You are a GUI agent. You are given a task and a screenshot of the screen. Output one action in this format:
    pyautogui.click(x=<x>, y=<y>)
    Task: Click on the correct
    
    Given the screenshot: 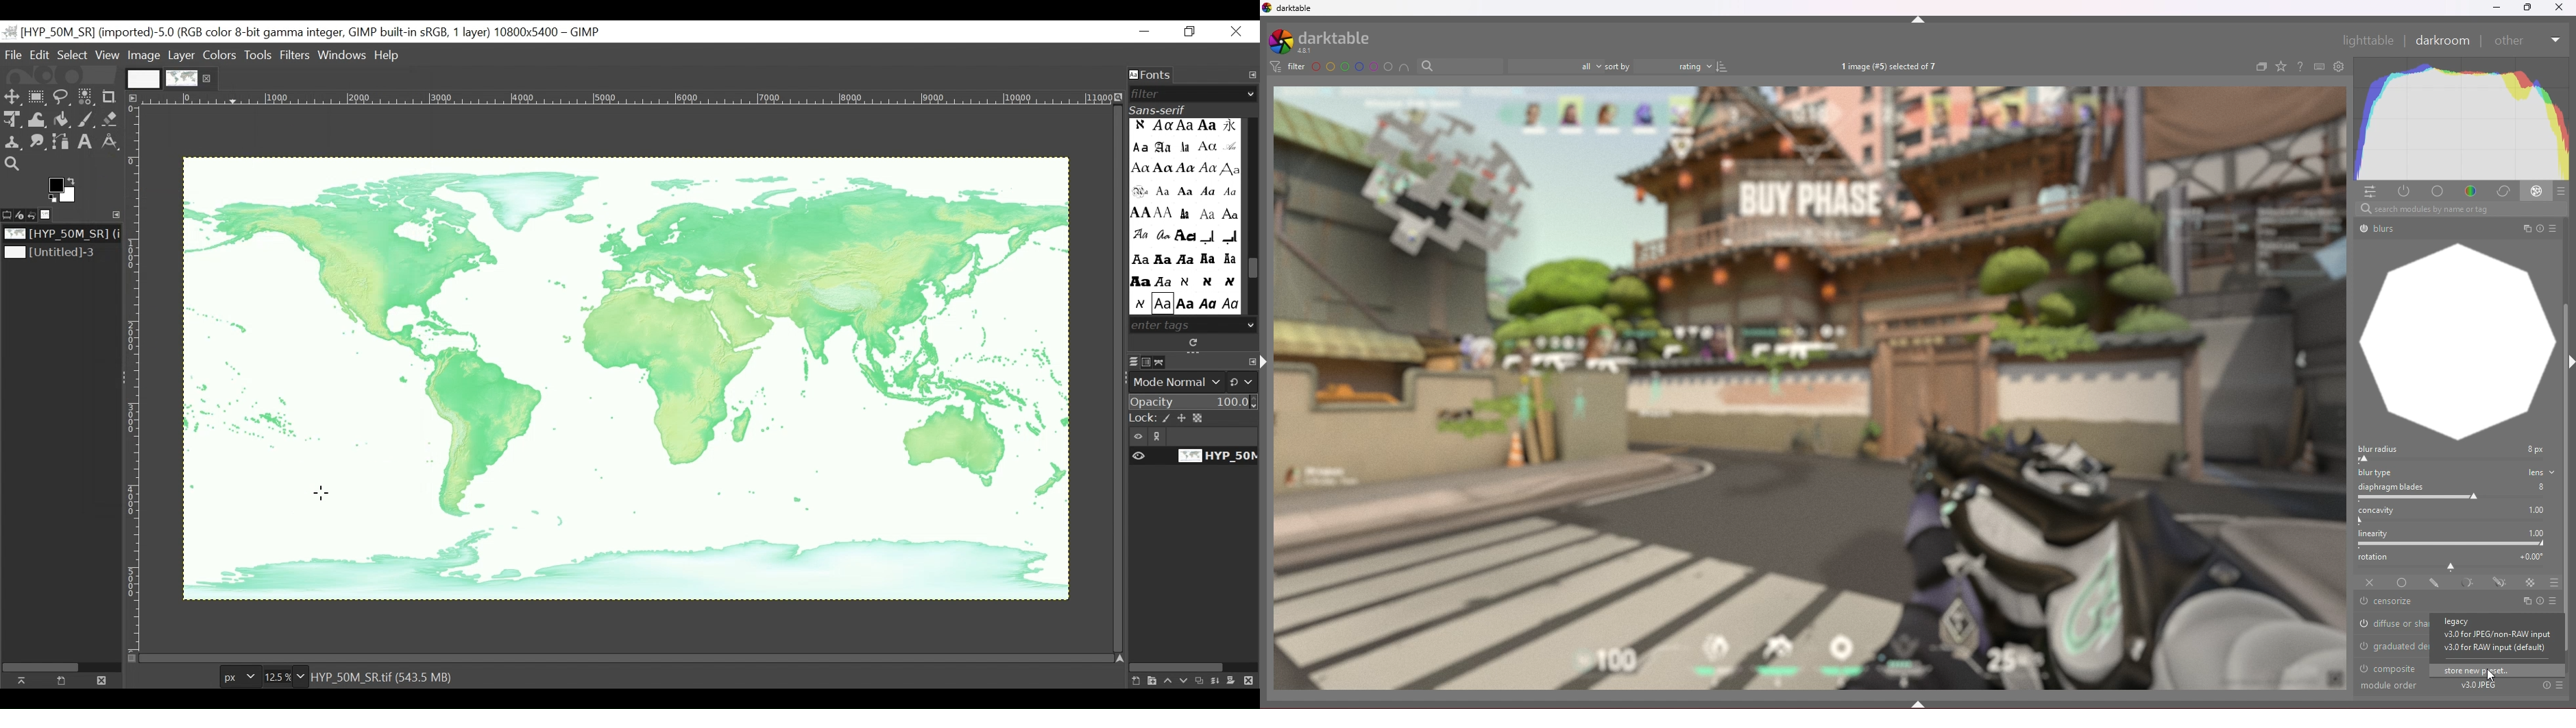 What is the action you would take?
    pyautogui.click(x=2503, y=191)
    